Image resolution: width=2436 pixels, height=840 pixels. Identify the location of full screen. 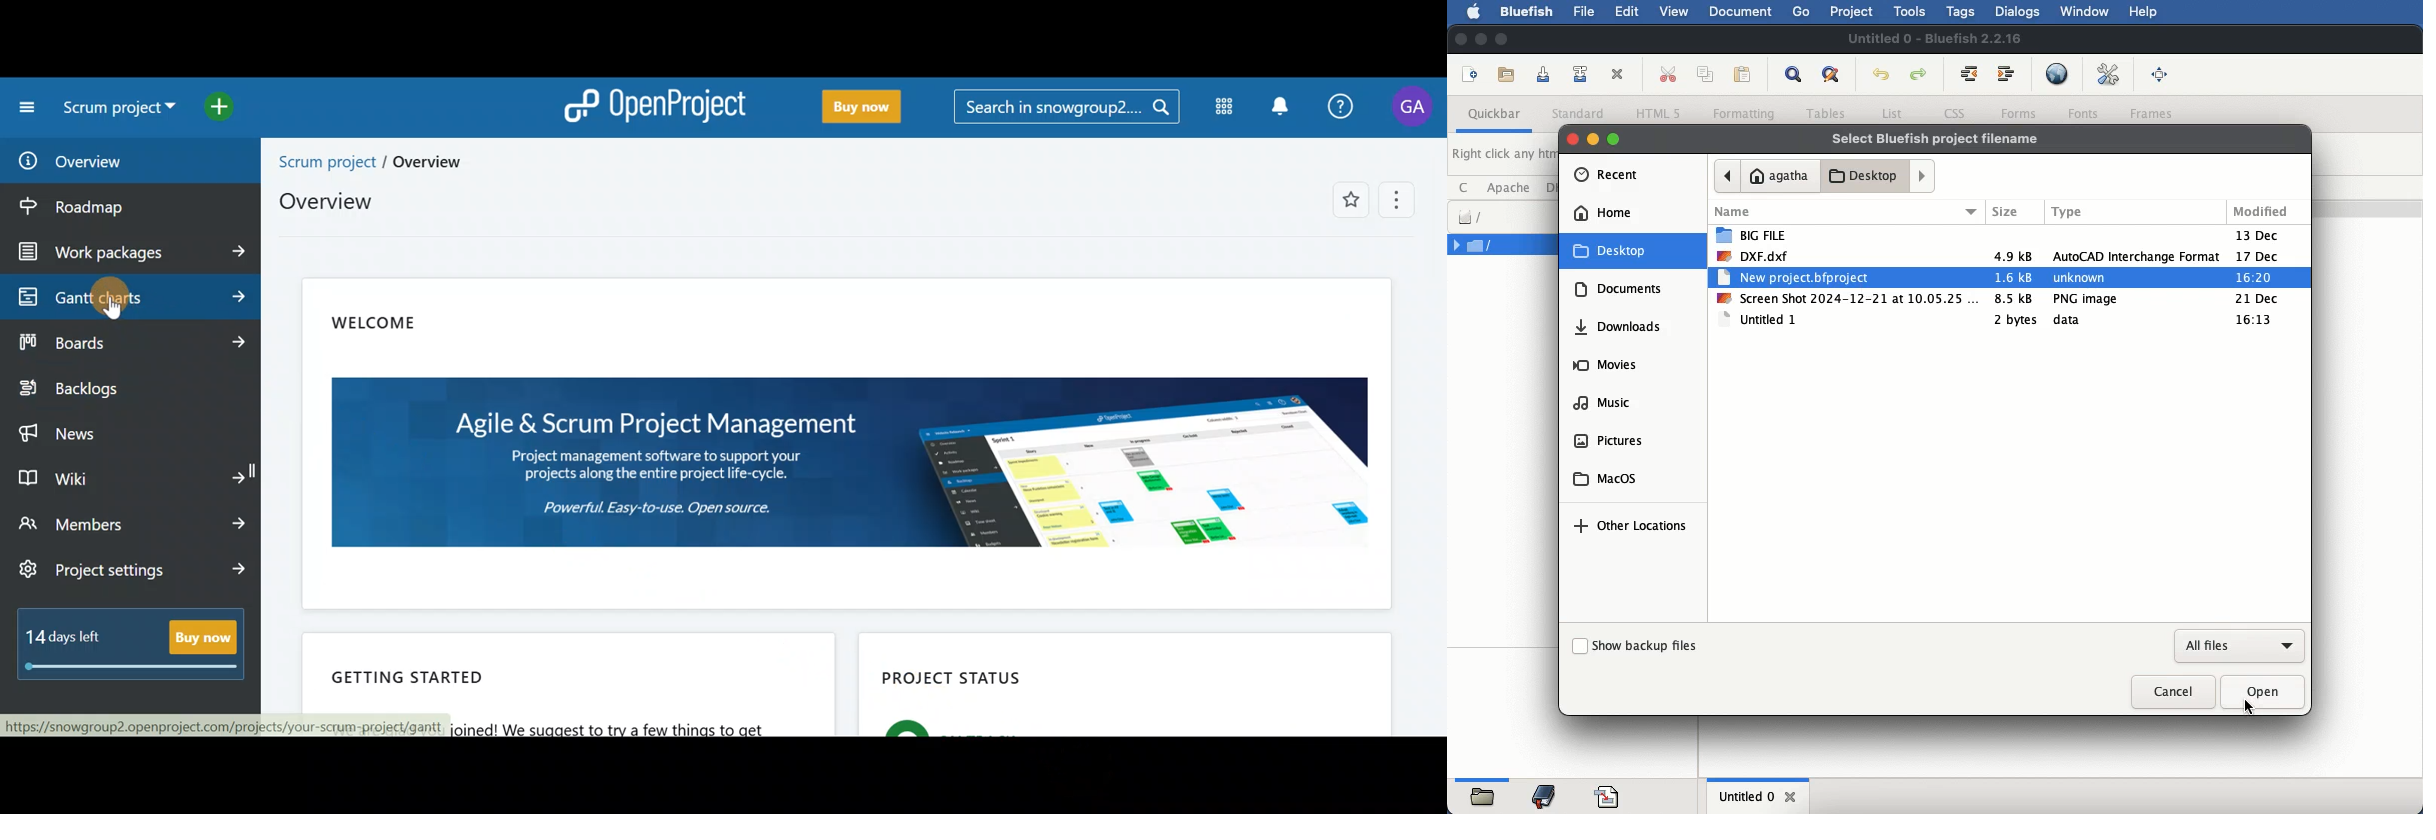
(2161, 73).